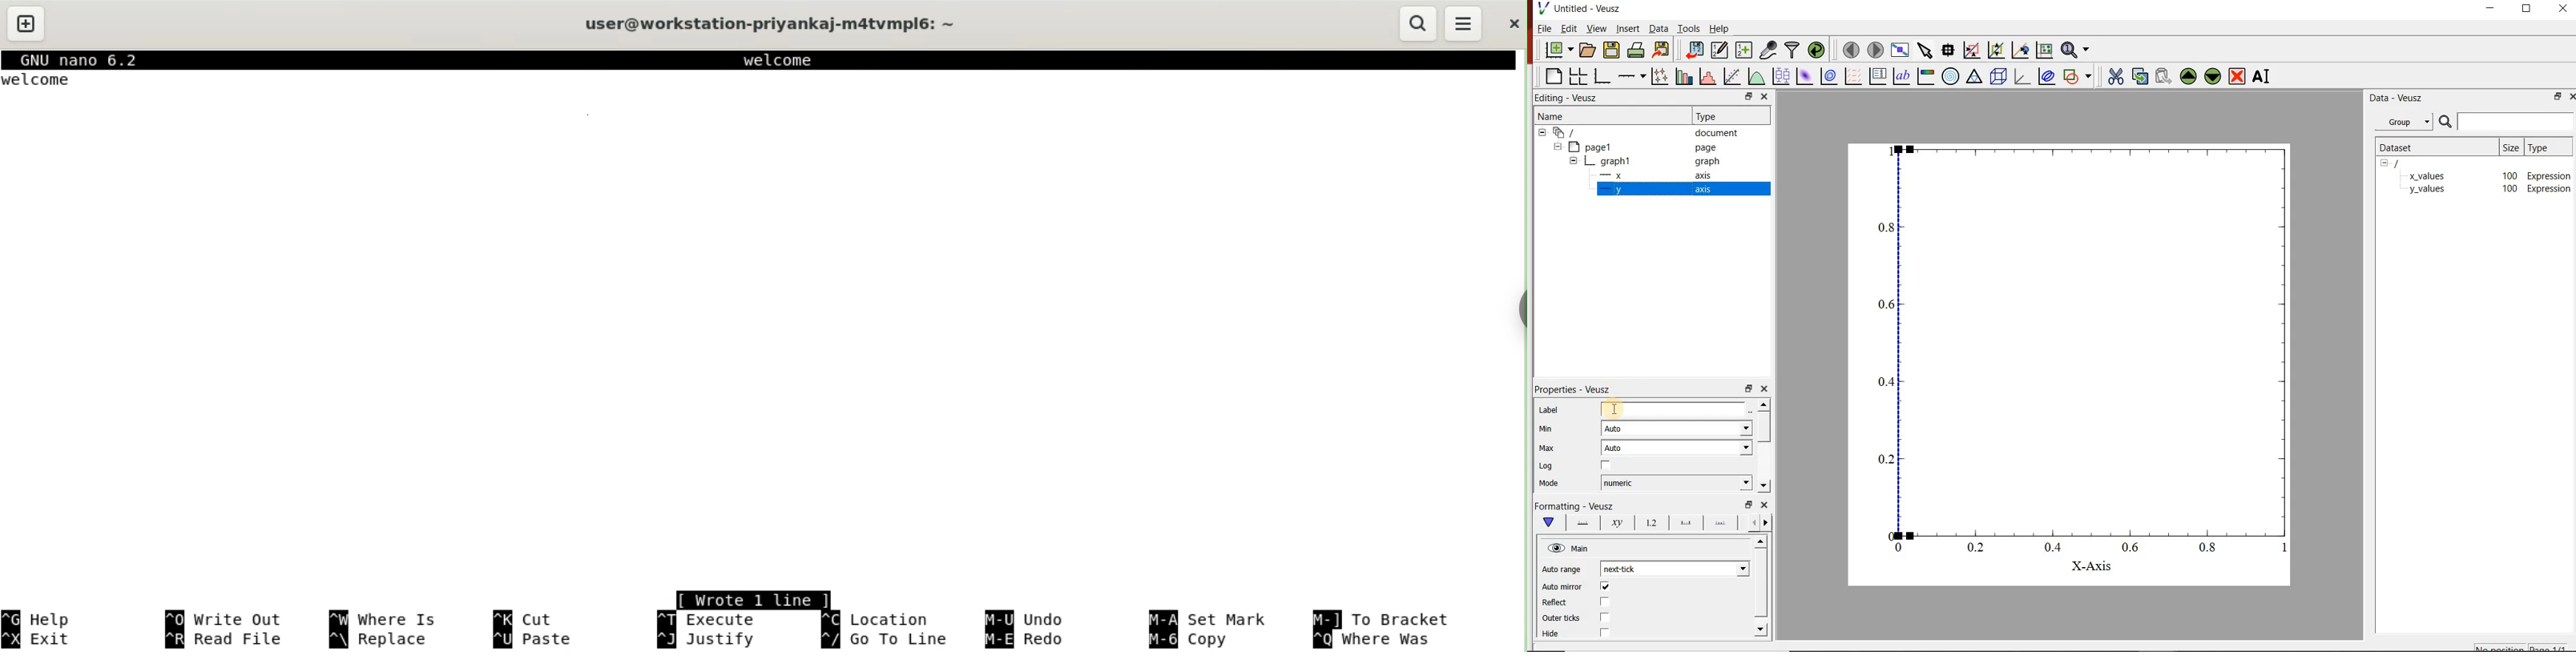 Image resolution: width=2576 pixels, height=672 pixels. I want to click on x_values, so click(2427, 175).